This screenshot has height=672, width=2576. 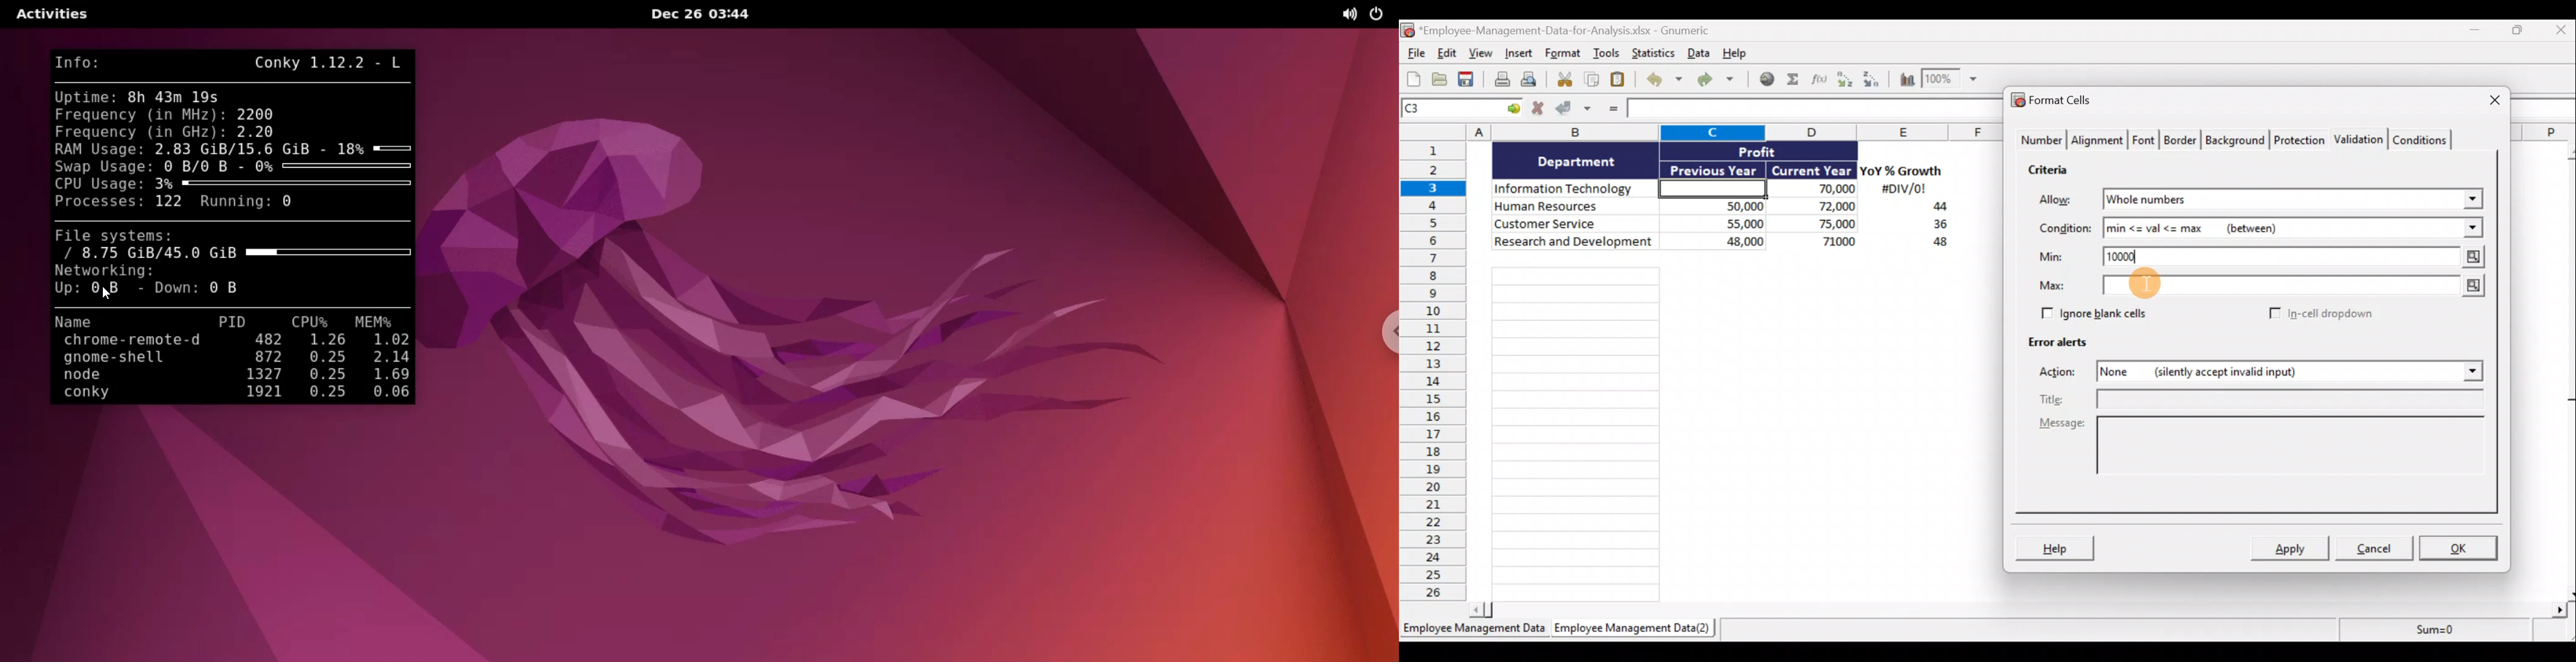 What do you see at coordinates (1437, 373) in the screenshot?
I see `Rows` at bounding box center [1437, 373].